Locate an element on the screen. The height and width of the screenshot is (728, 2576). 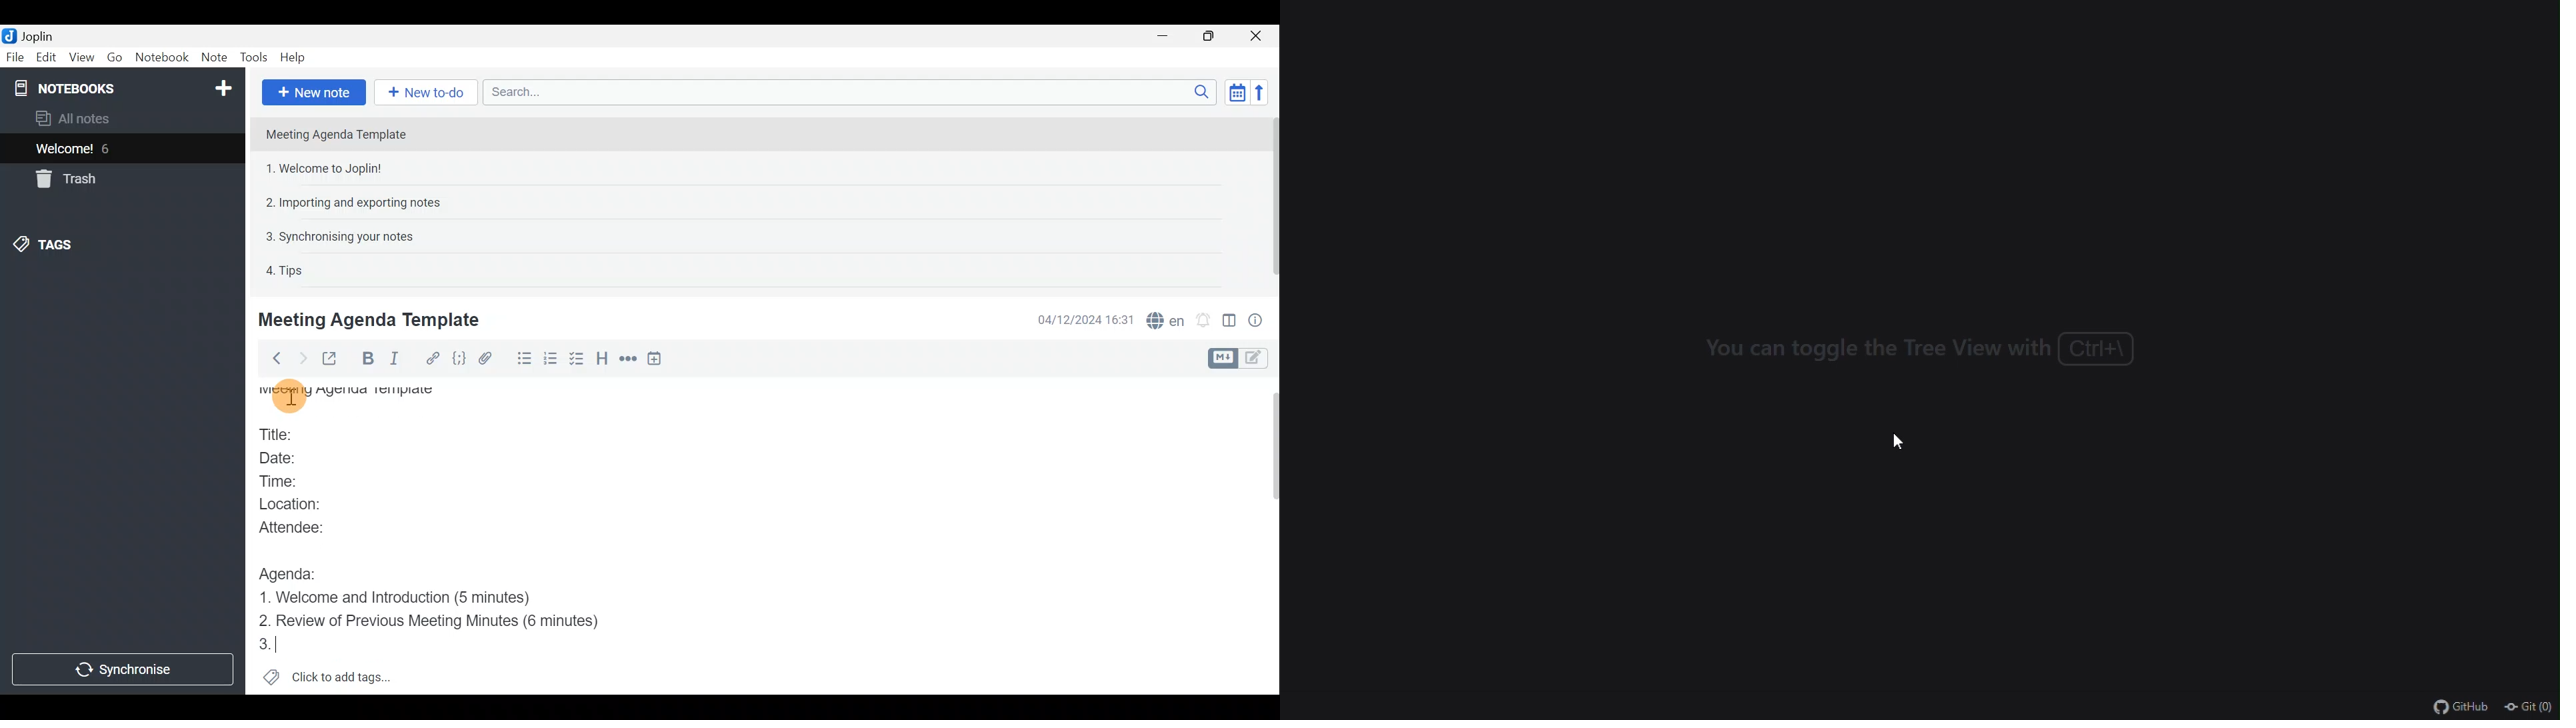
Notebooks is located at coordinates (125, 87).